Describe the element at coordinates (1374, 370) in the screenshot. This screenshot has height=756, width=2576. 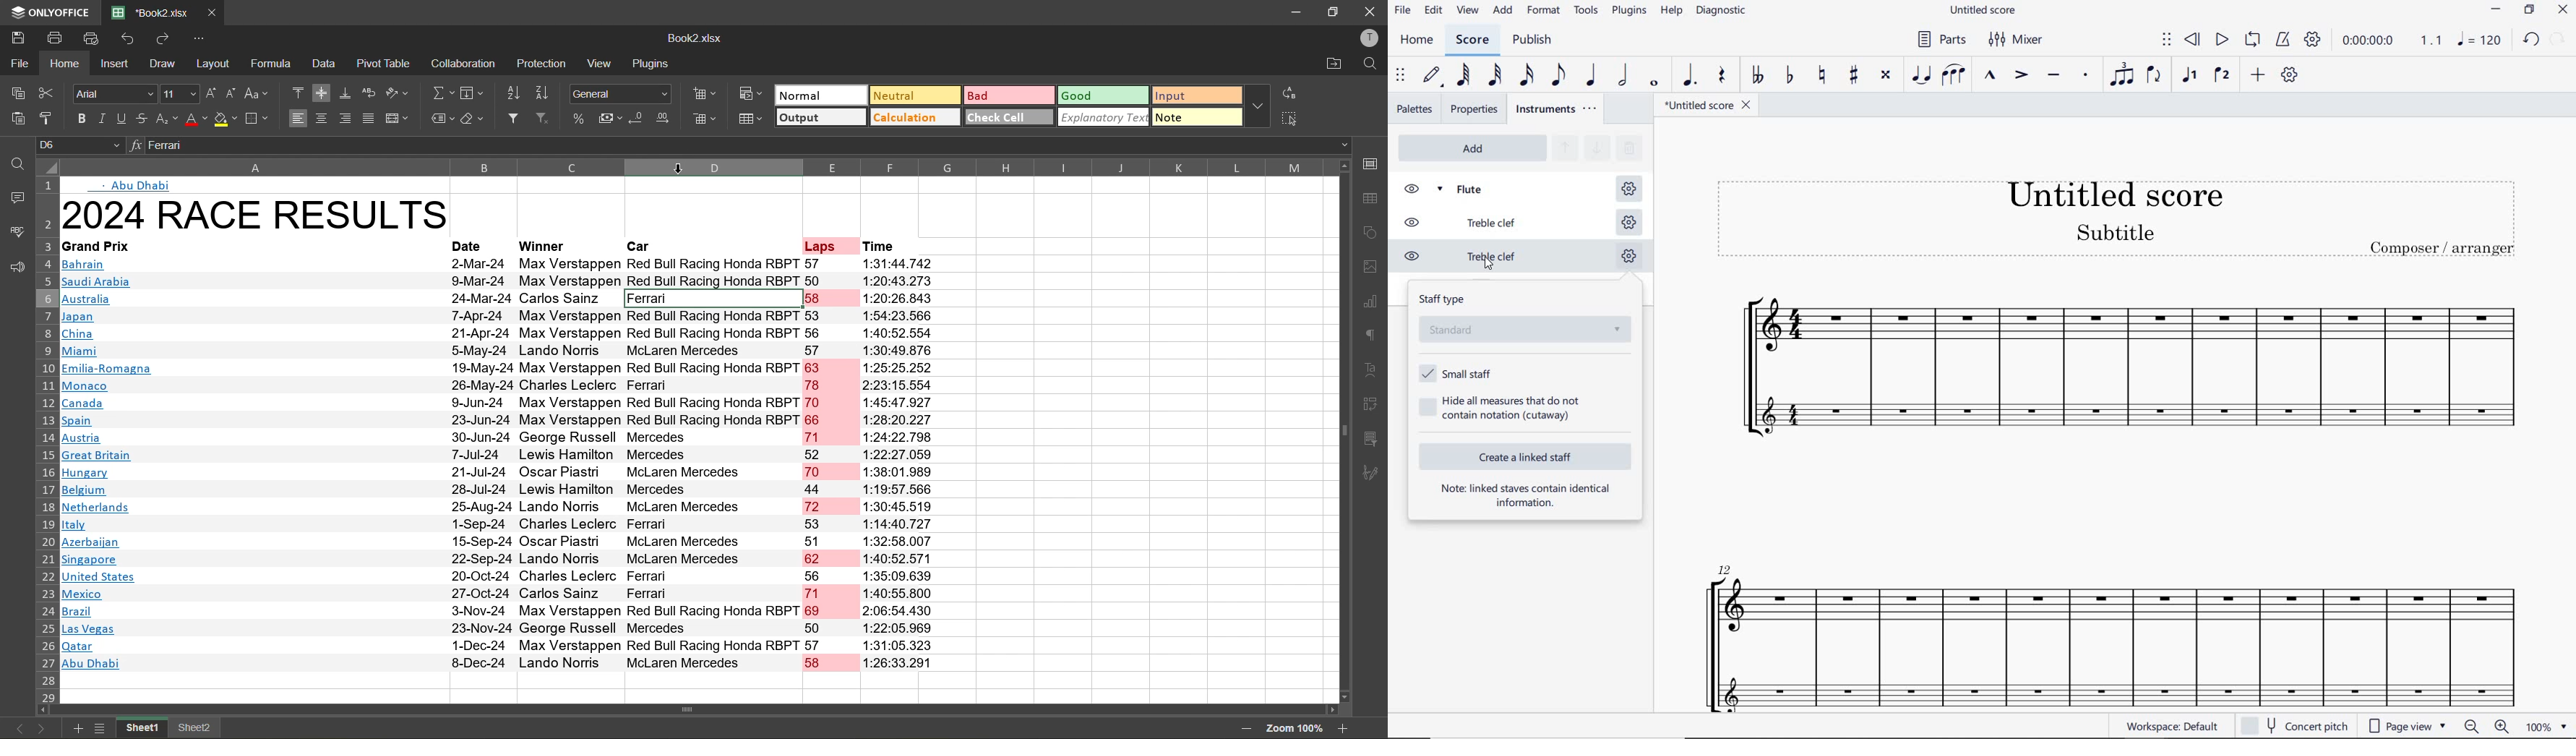
I see `text` at that location.